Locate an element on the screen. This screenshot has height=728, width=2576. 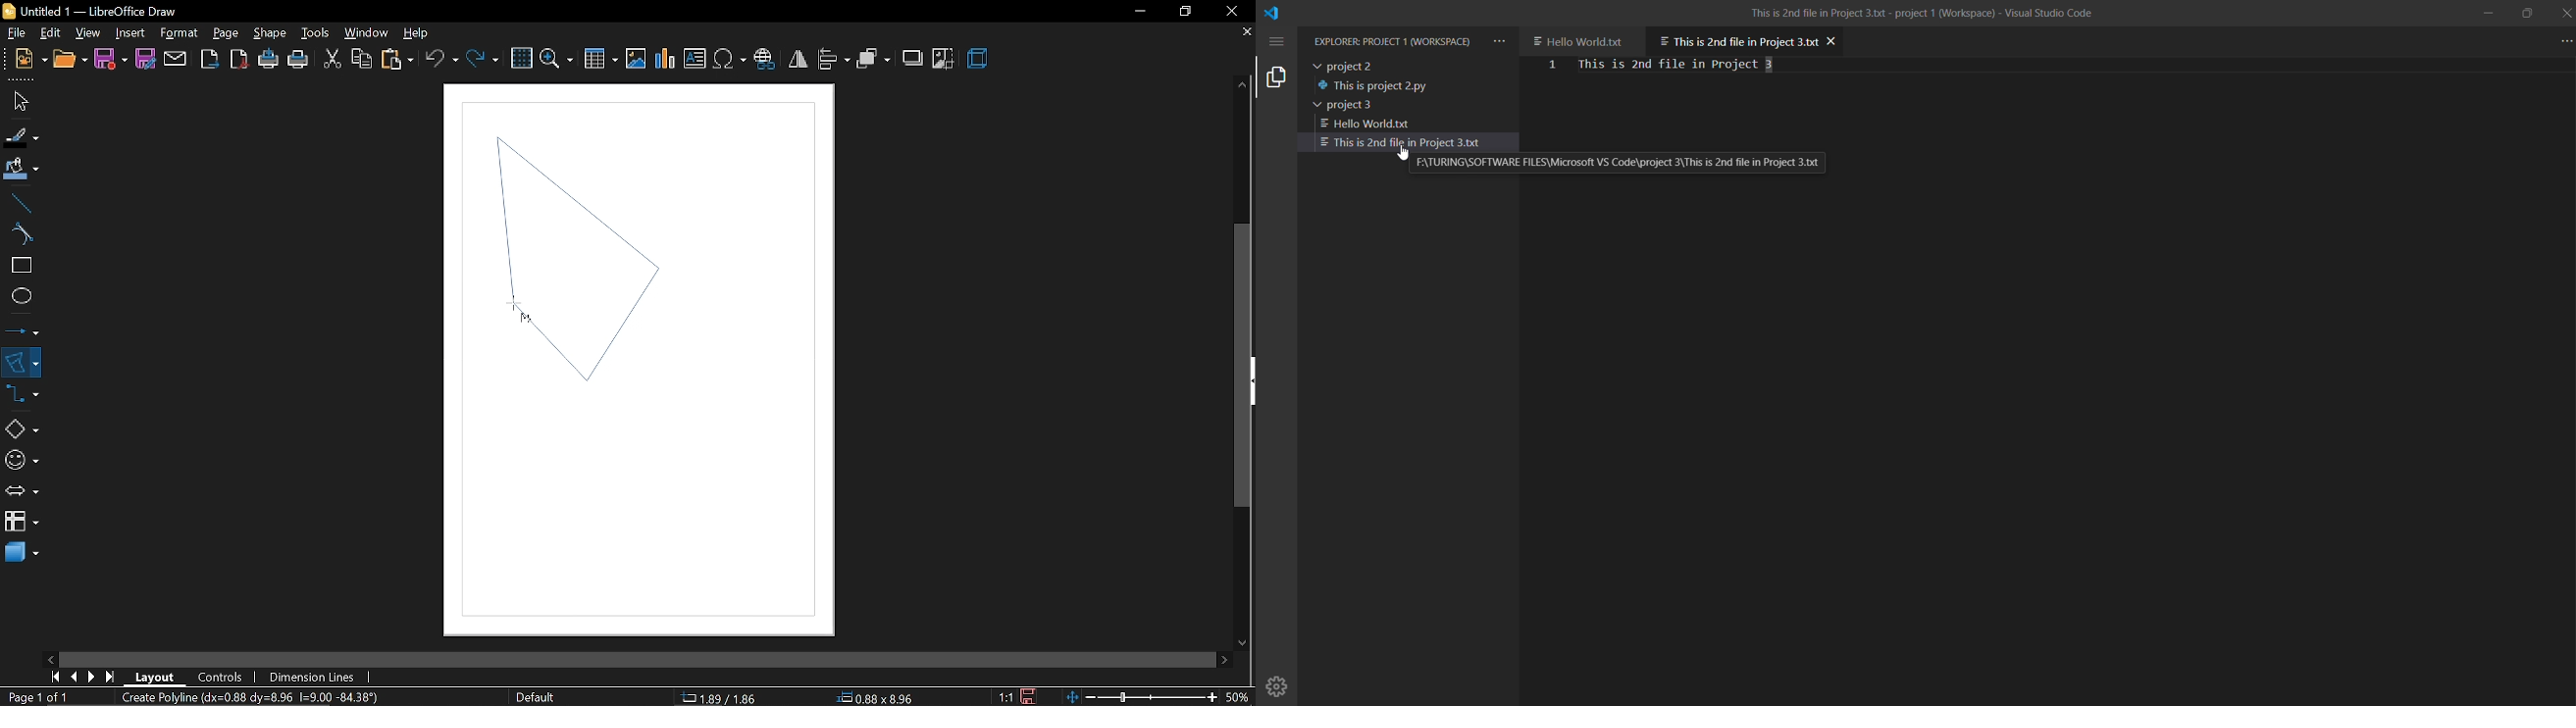
cut  is located at coordinates (332, 57).